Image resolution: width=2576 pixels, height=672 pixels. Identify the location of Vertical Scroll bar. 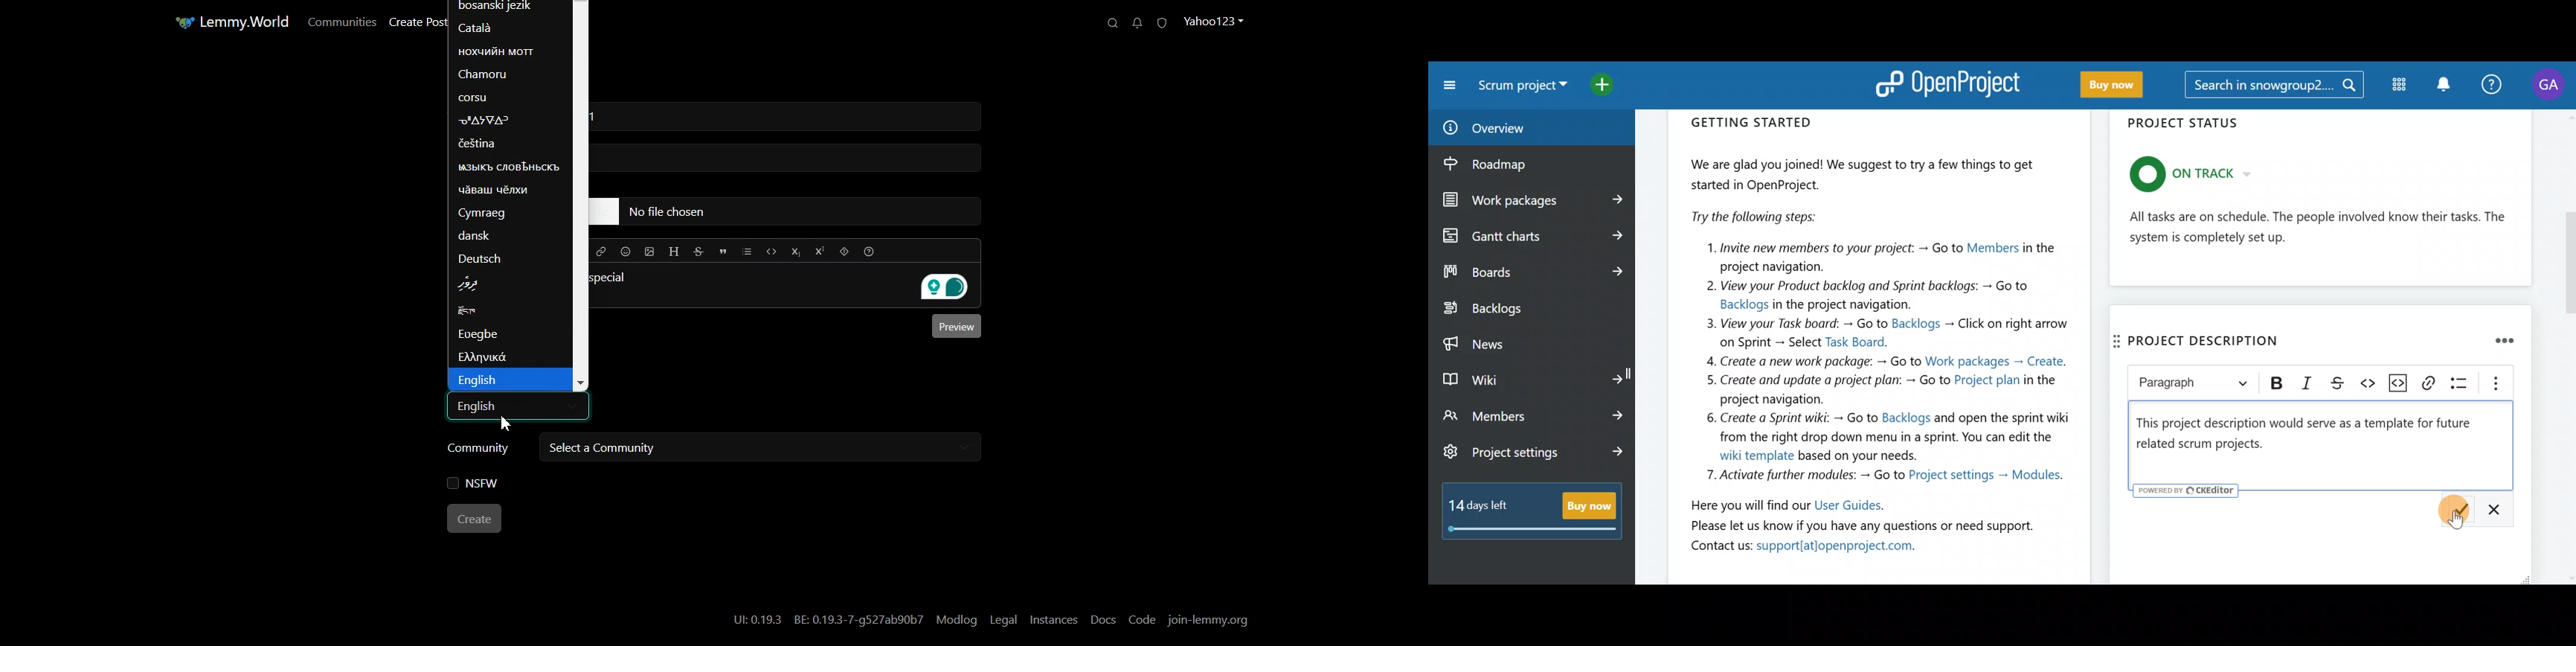
(582, 196).